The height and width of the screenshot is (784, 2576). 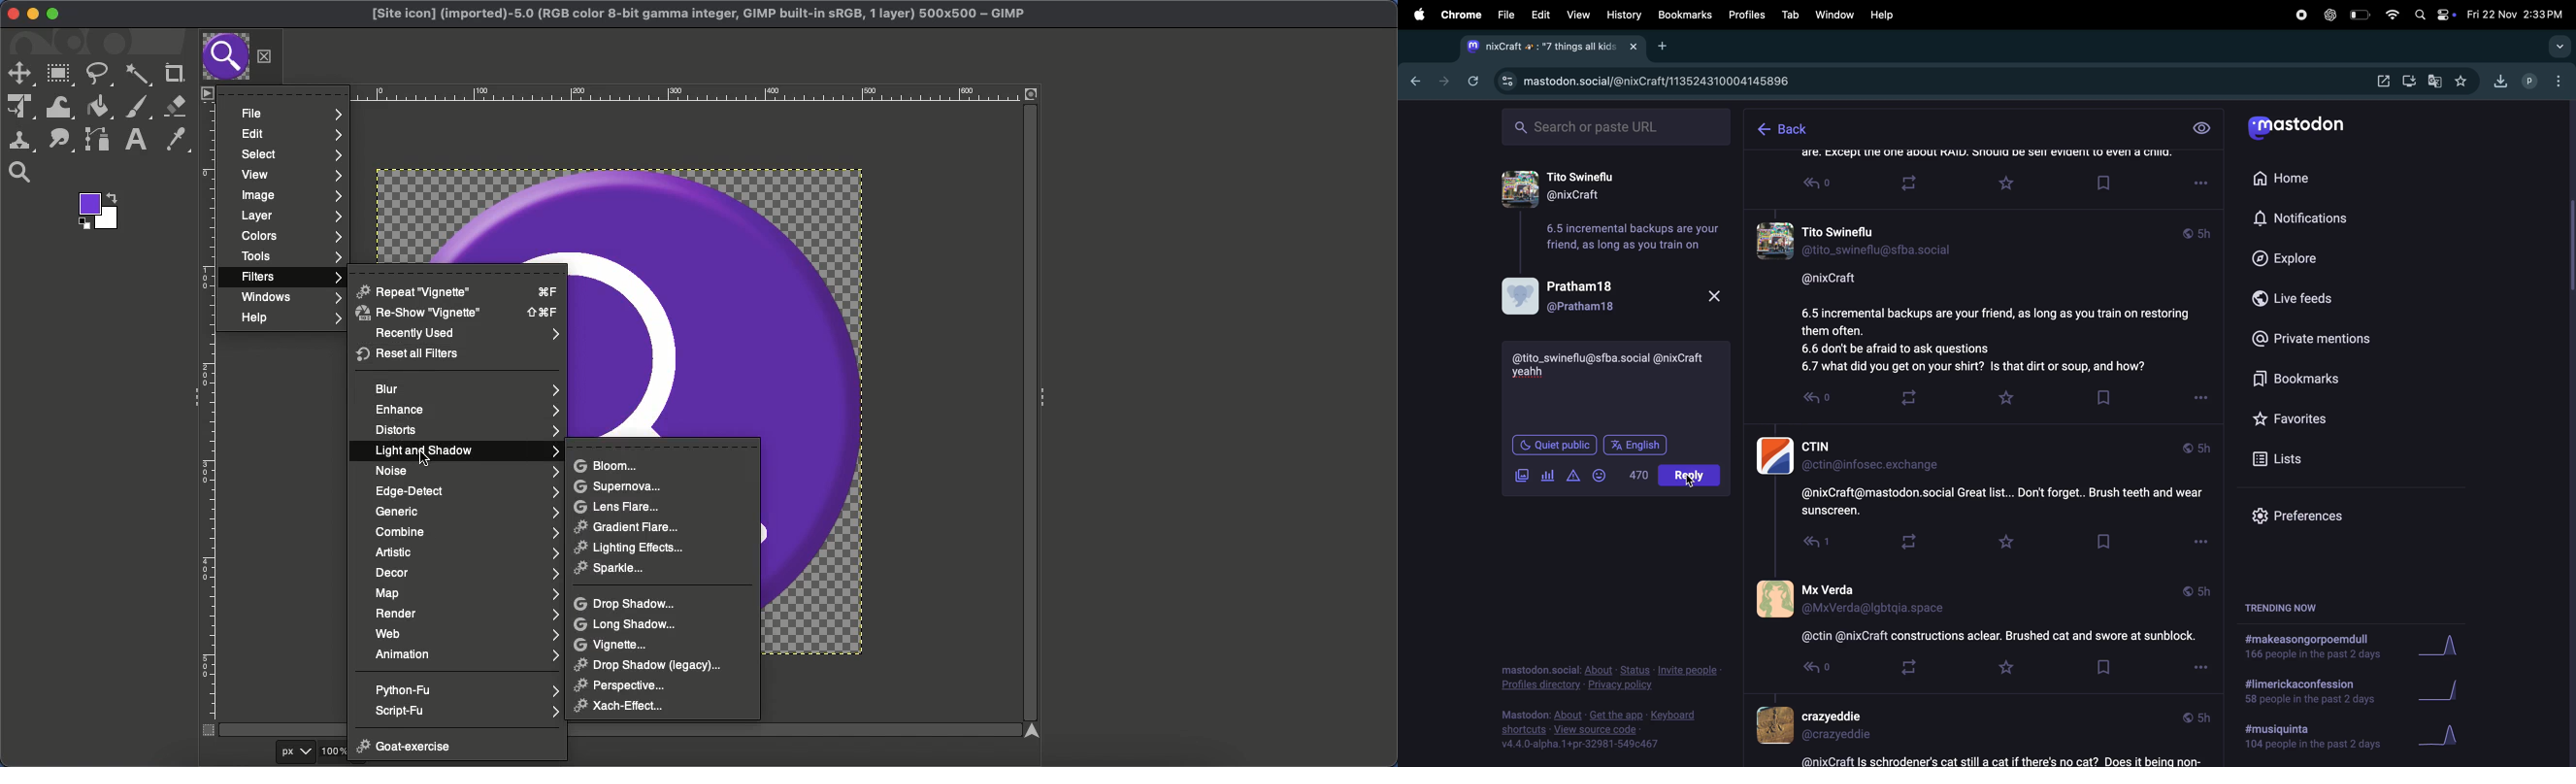 What do you see at coordinates (617, 486) in the screenshot?
I see `Supemova` at bounding box center [617, 486].